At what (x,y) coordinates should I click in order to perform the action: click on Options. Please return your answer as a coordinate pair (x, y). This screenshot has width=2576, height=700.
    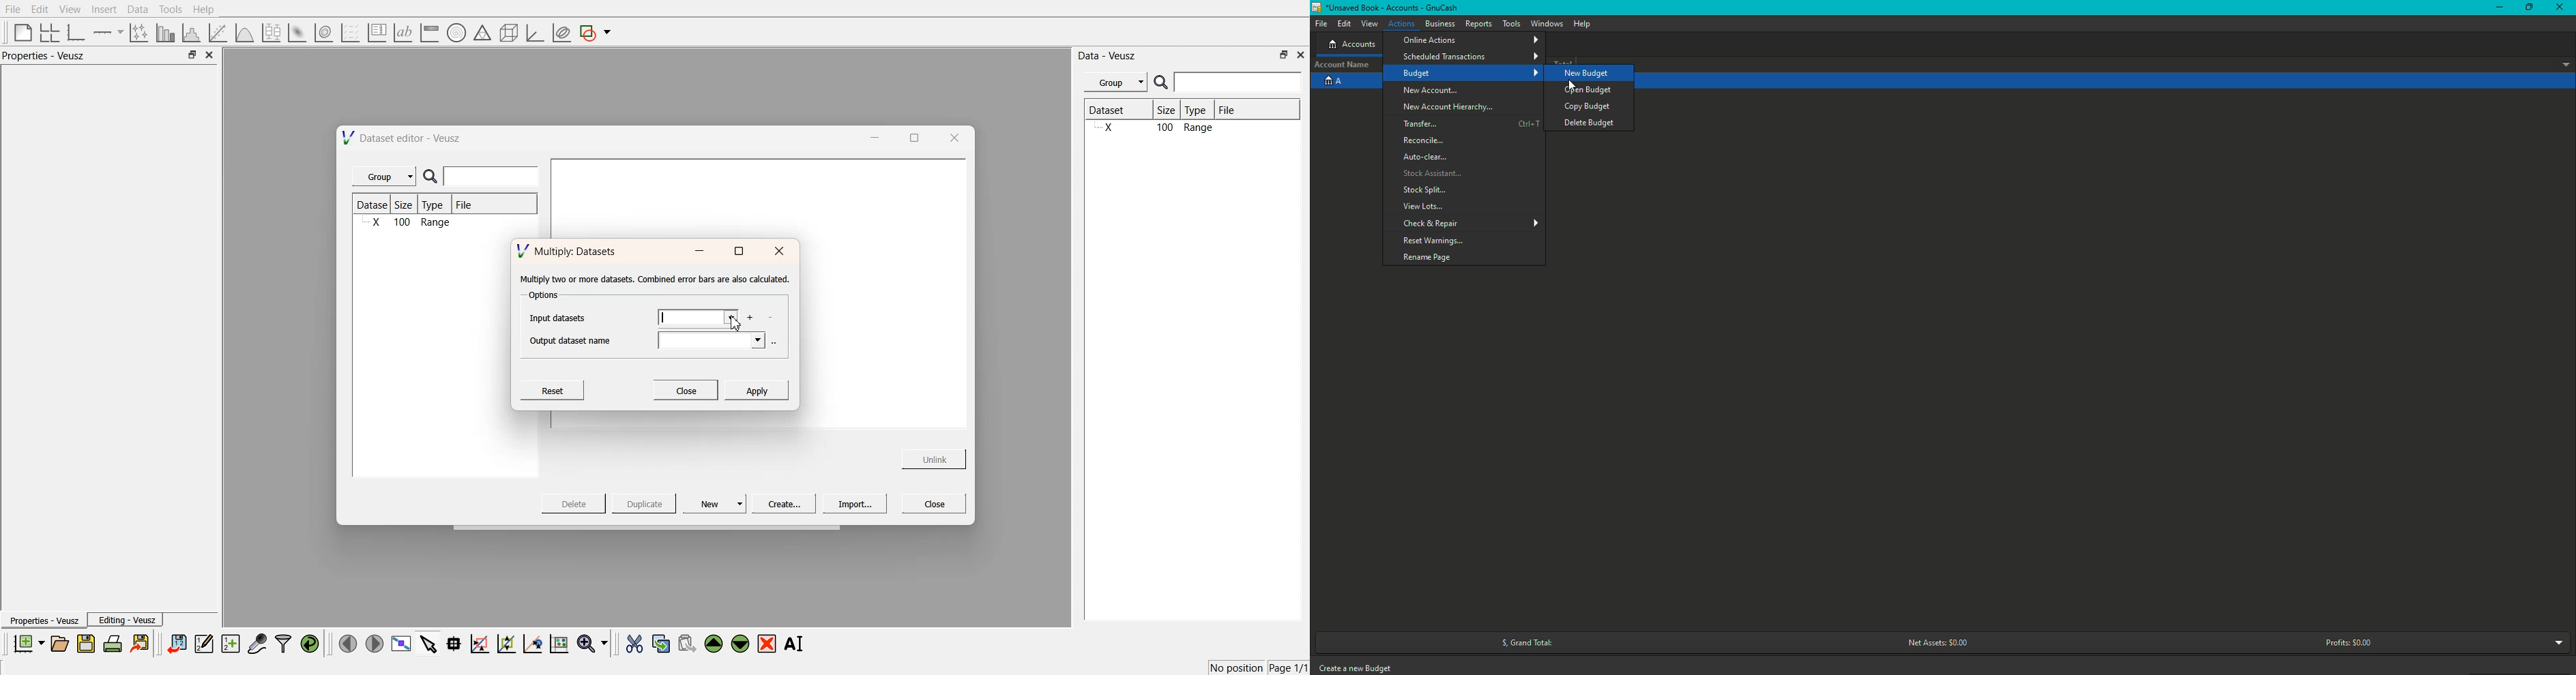
    Looking at the image, I should click on (542, 296).